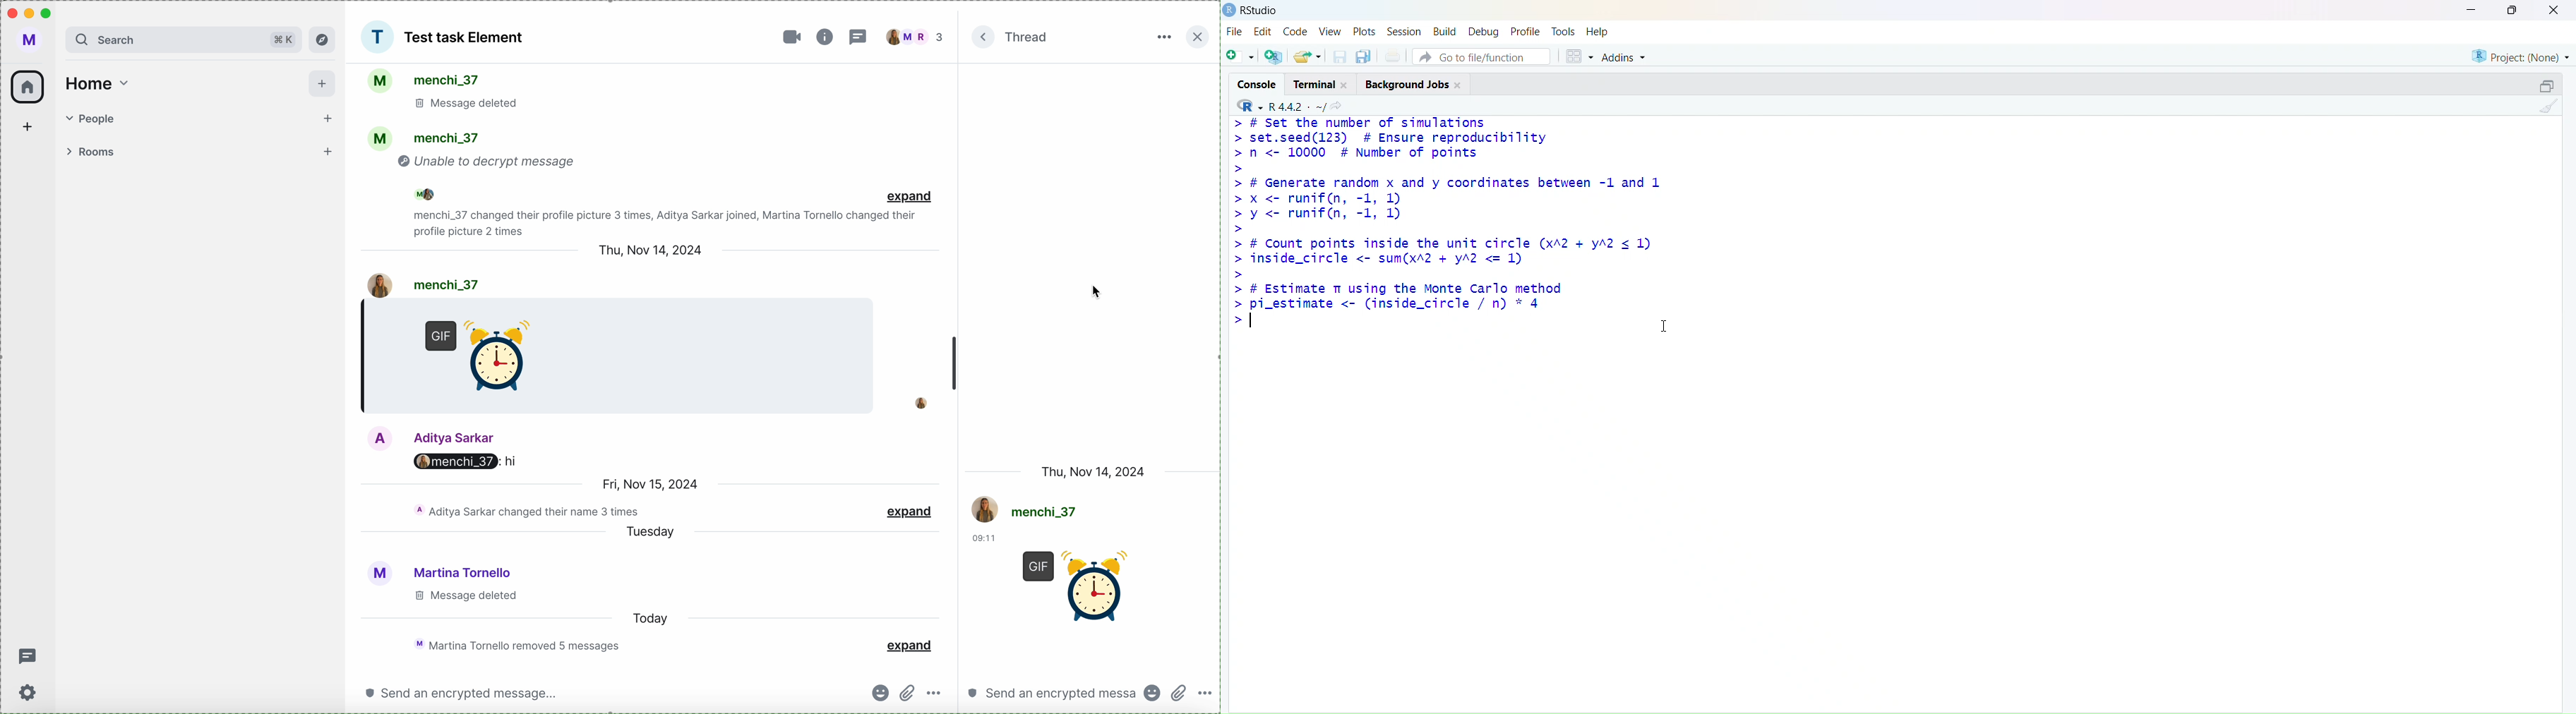 The image size is (2576, 728). What do you see at coordinates (323, 84) in the screenshot?
I see `add` at bounding box center [323, 84].